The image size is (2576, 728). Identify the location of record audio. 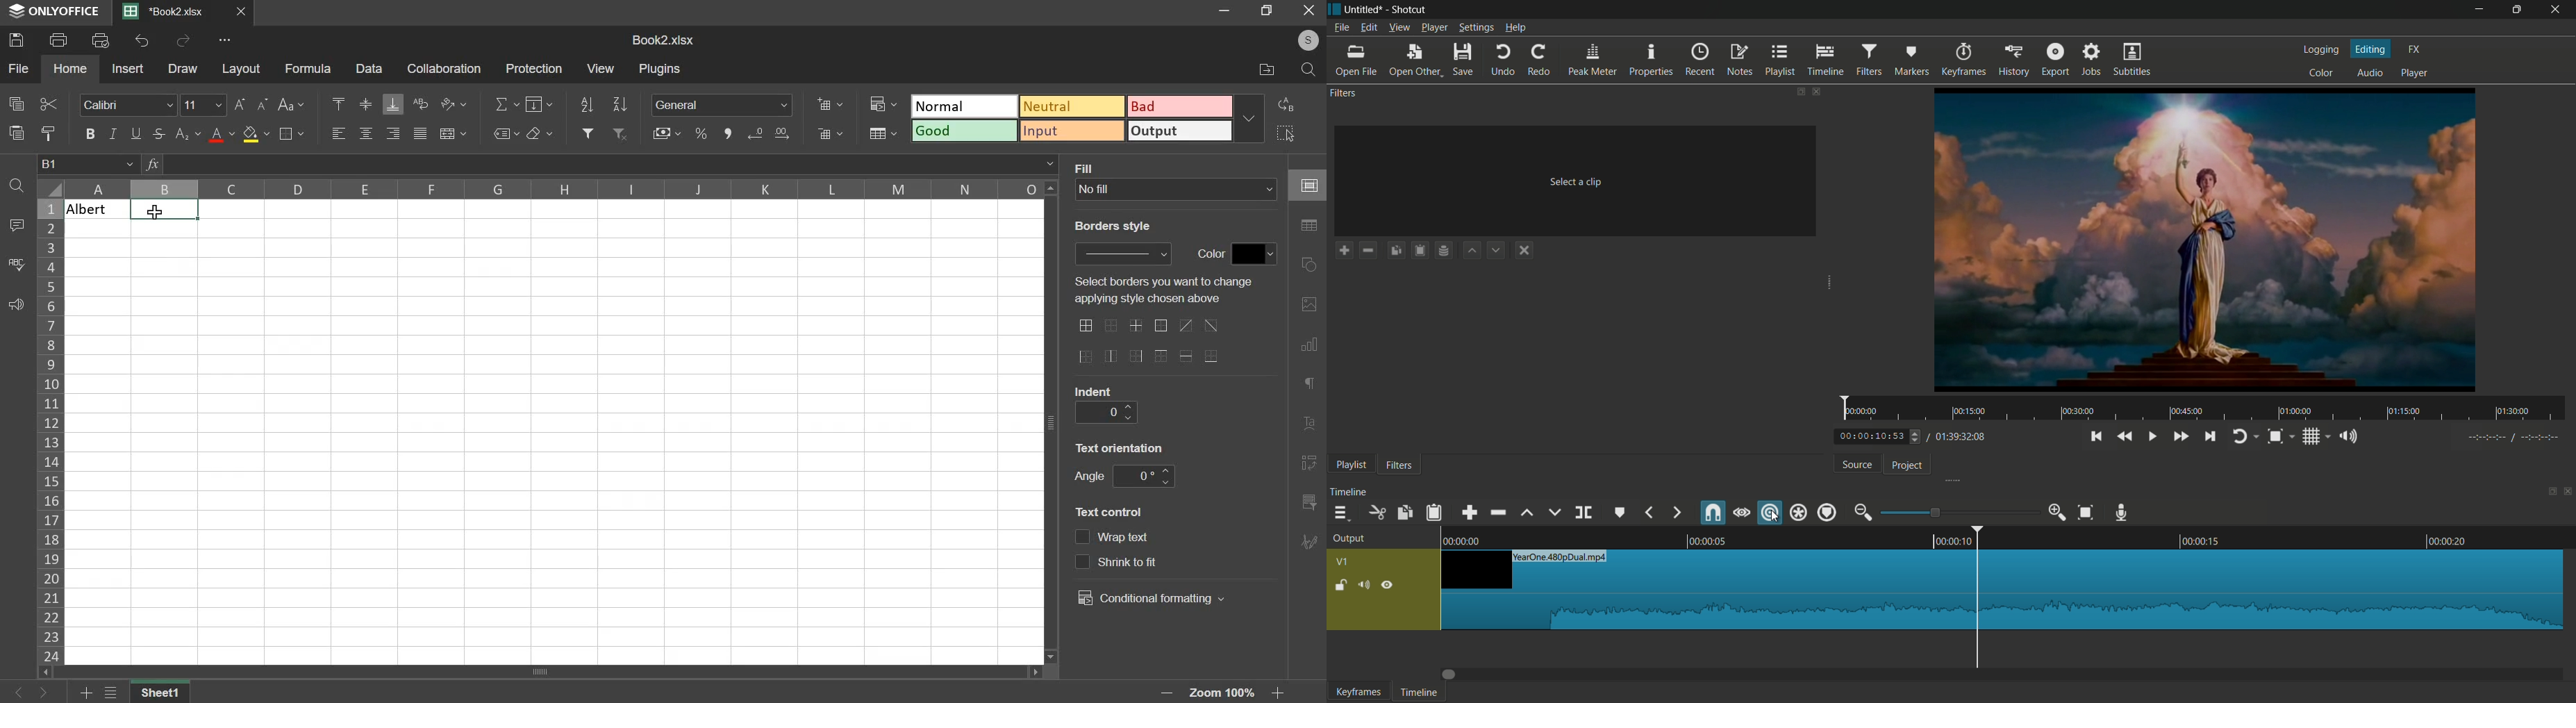
(2122, 513).